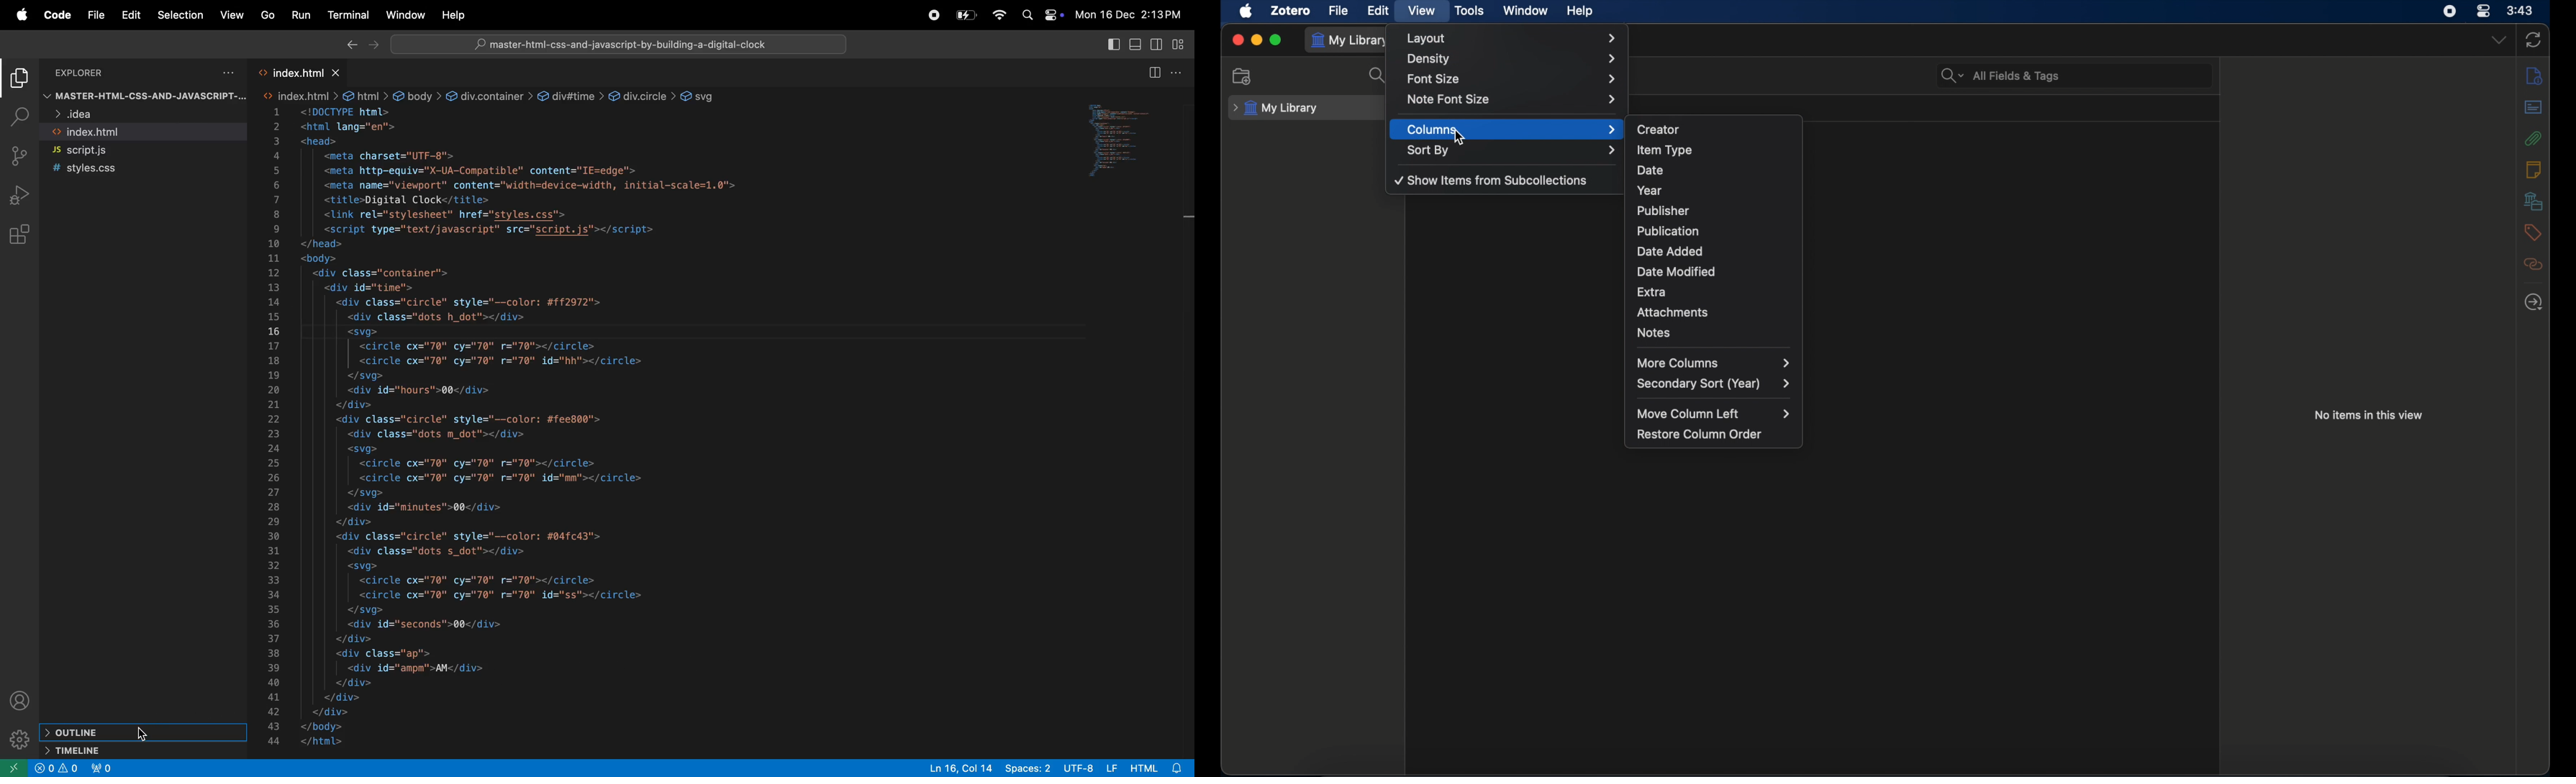  What do you see at coordinates (1351, 40) in the screenshot?
I see `my library` at bounding box center [1351, 40].